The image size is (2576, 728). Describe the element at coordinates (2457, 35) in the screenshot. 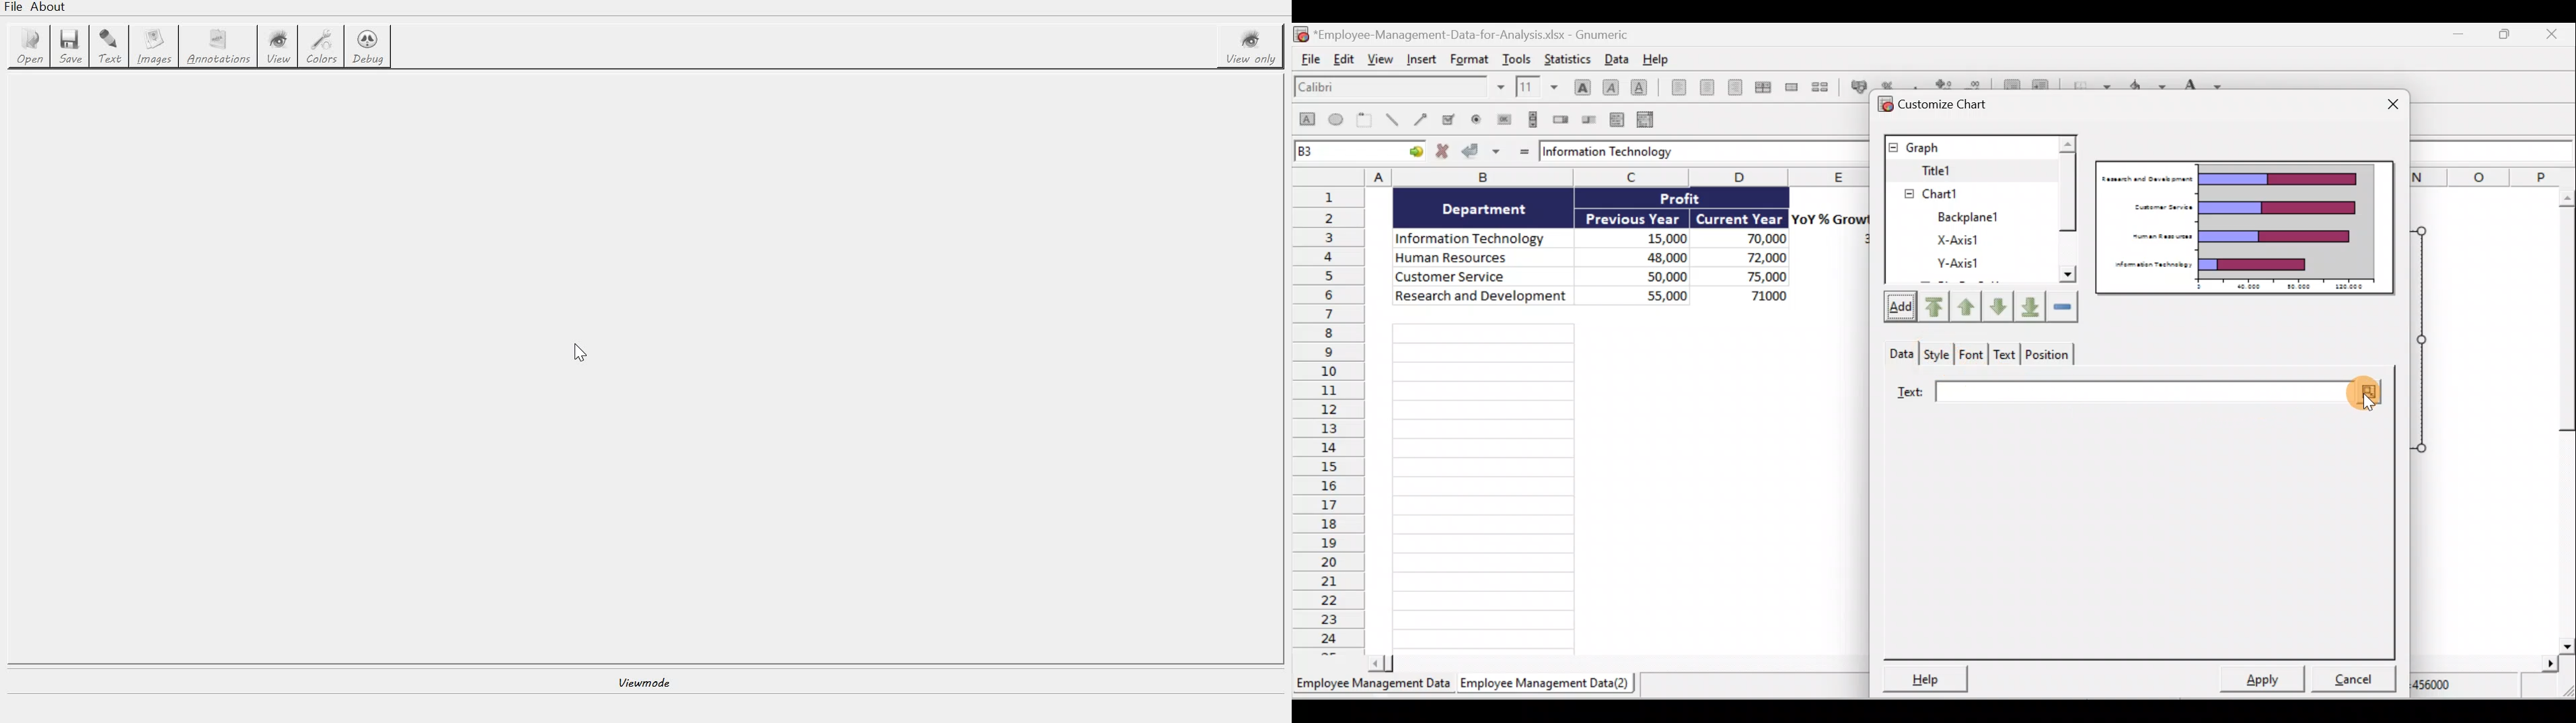

I see `Minimize` at that location.